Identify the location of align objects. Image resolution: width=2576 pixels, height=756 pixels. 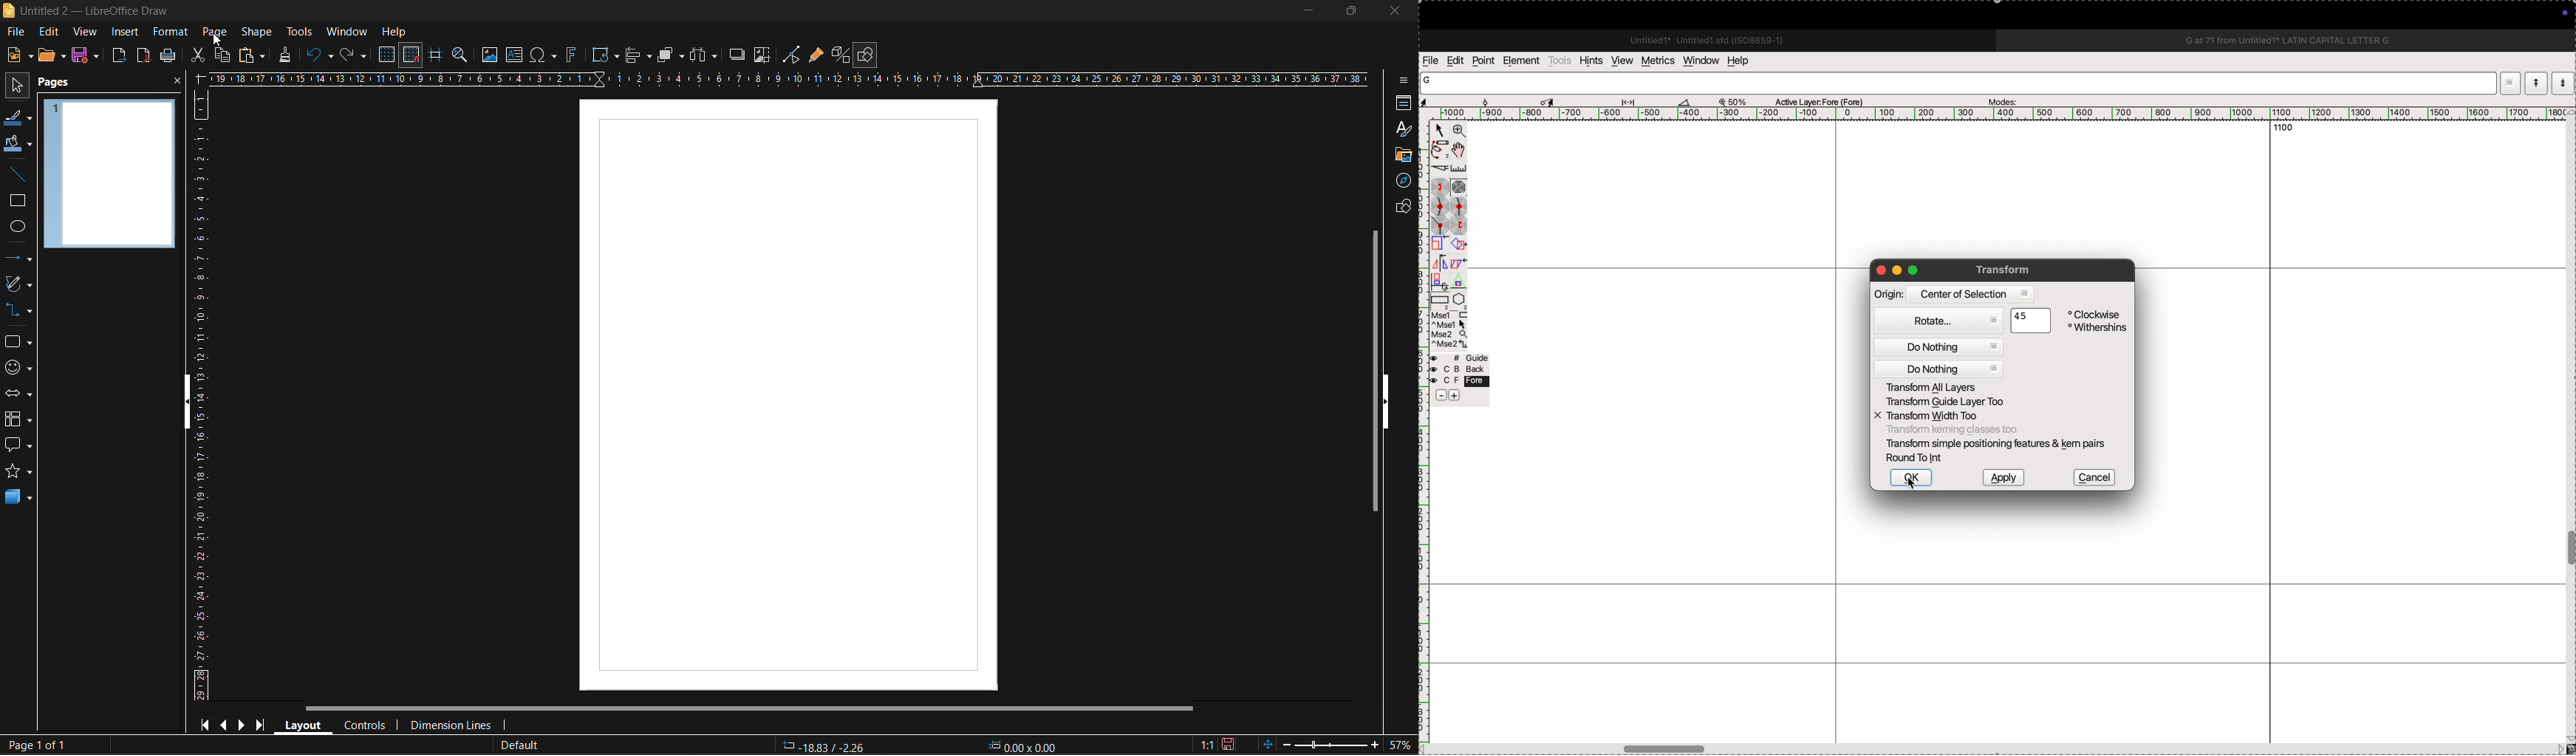
(638, 57).